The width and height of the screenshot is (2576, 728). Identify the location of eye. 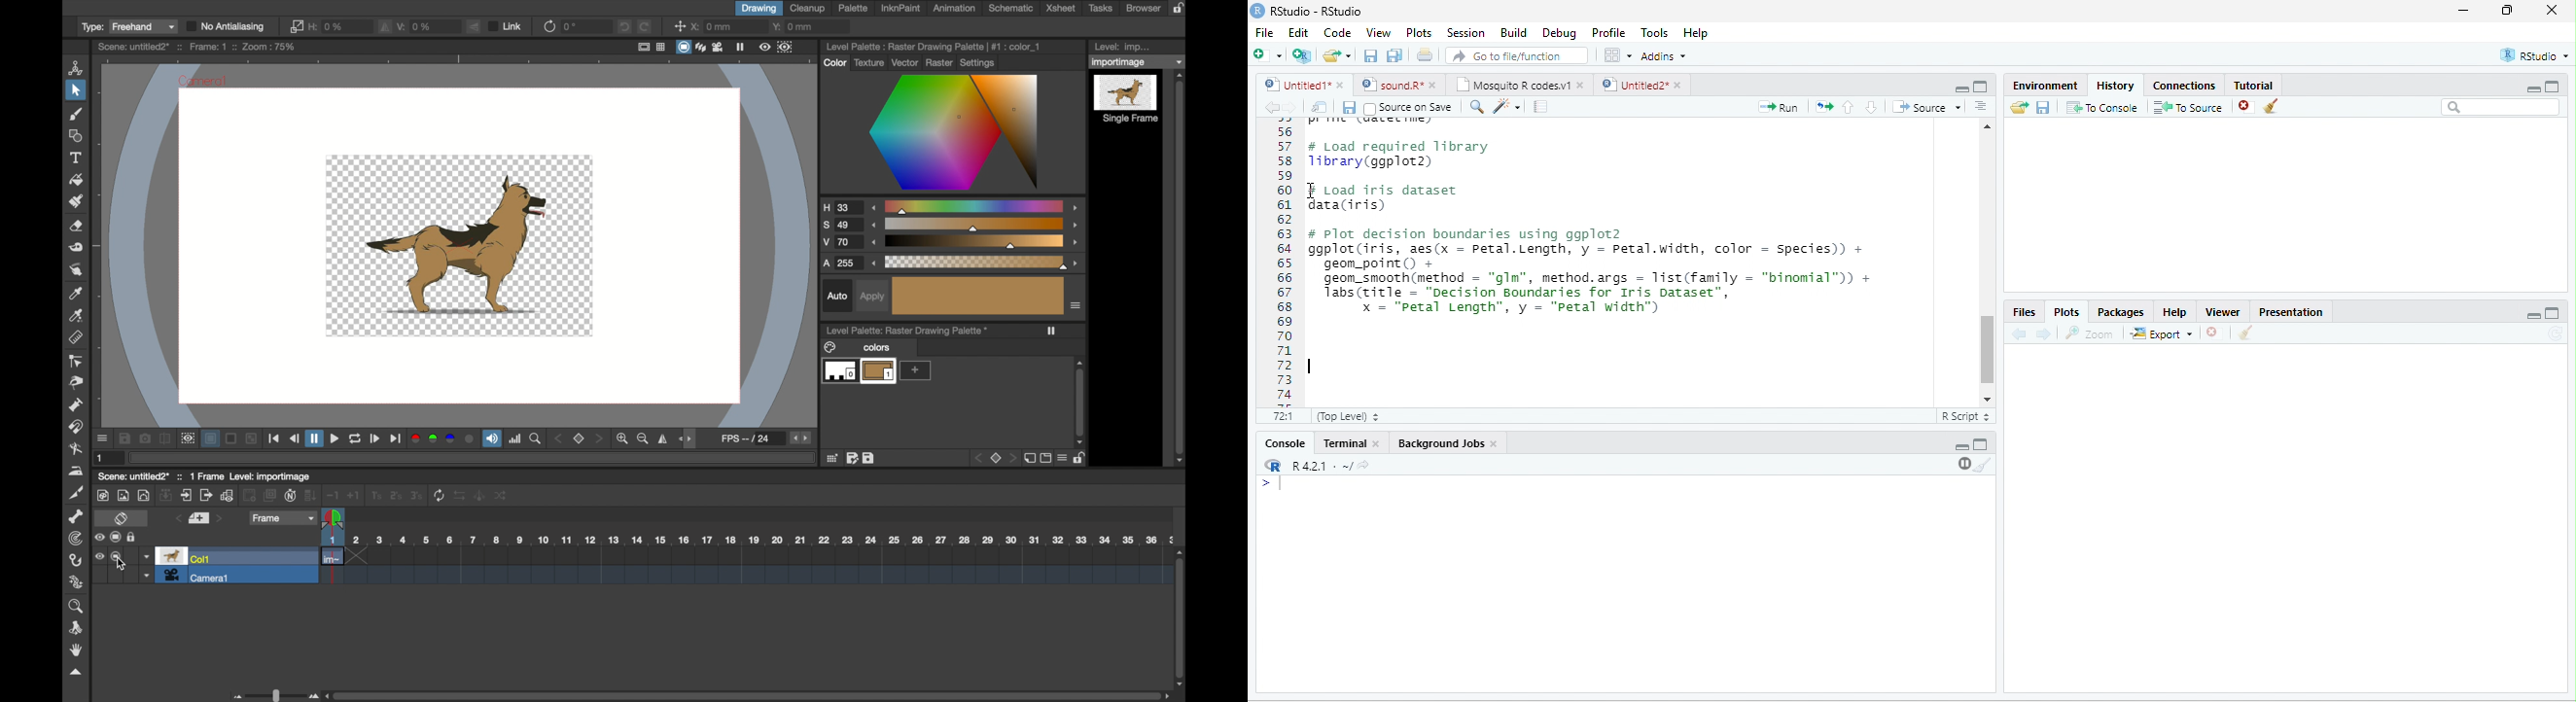
(99, 556).